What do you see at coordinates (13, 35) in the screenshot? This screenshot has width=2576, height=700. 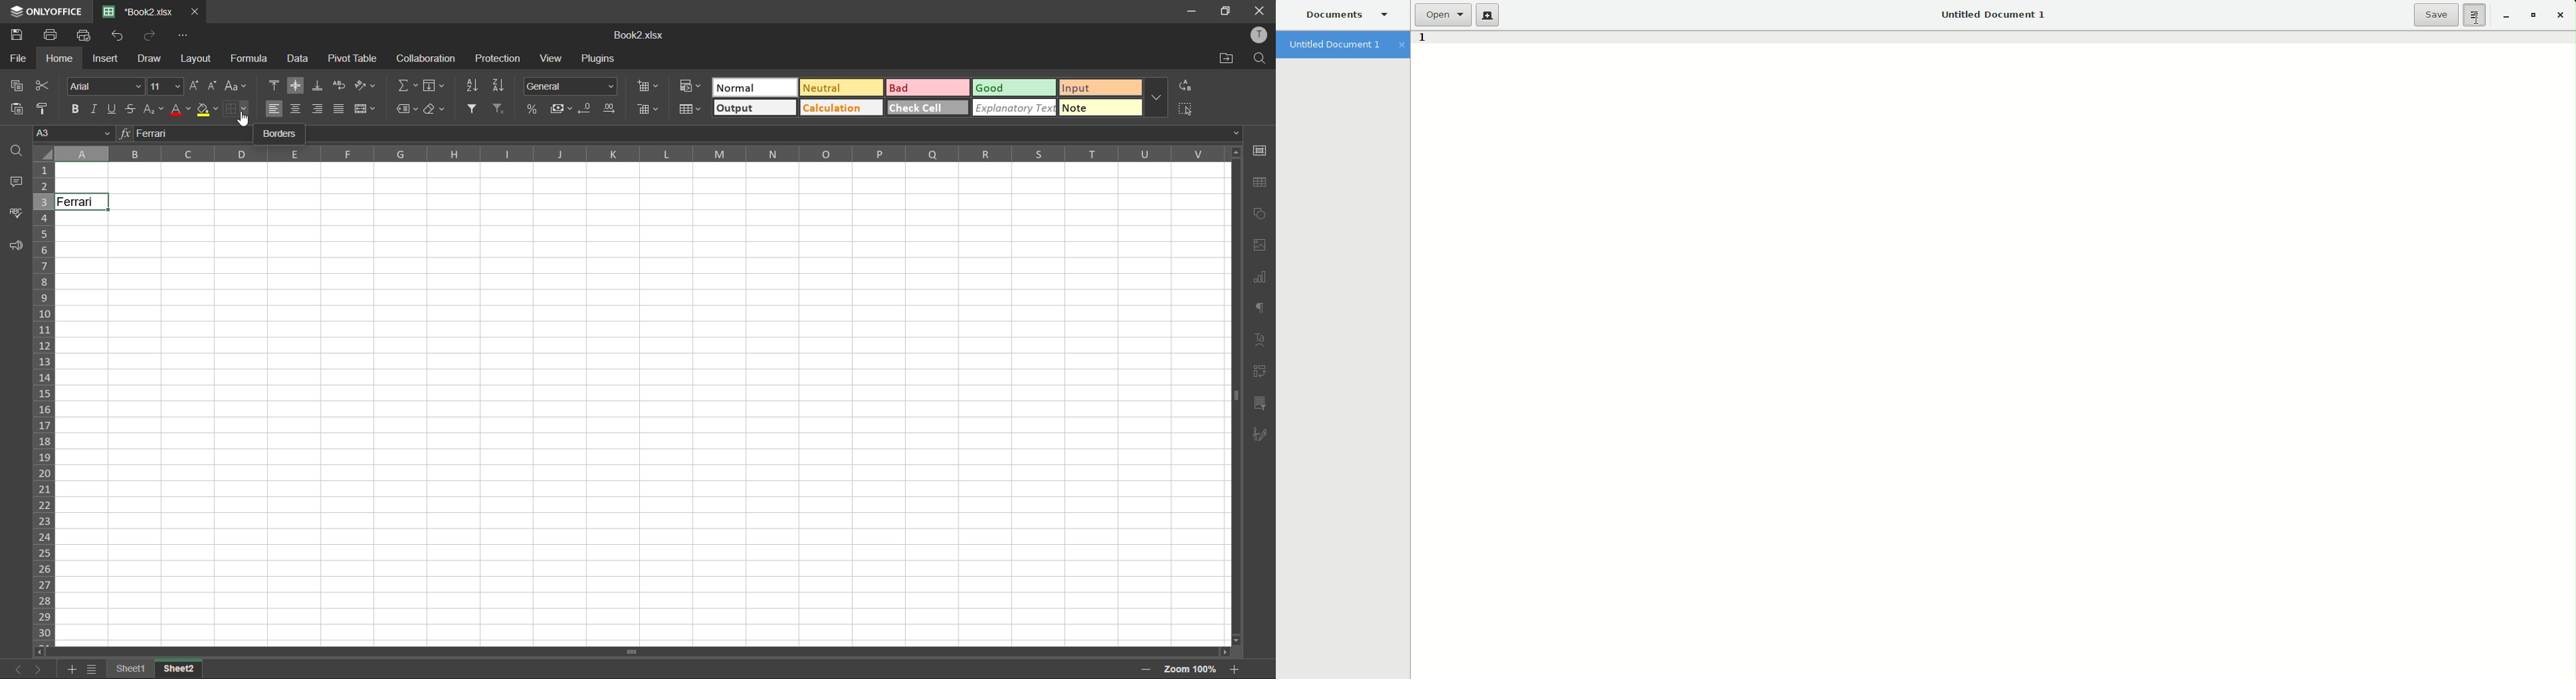 I see `save` at bounding box center [13, 35].